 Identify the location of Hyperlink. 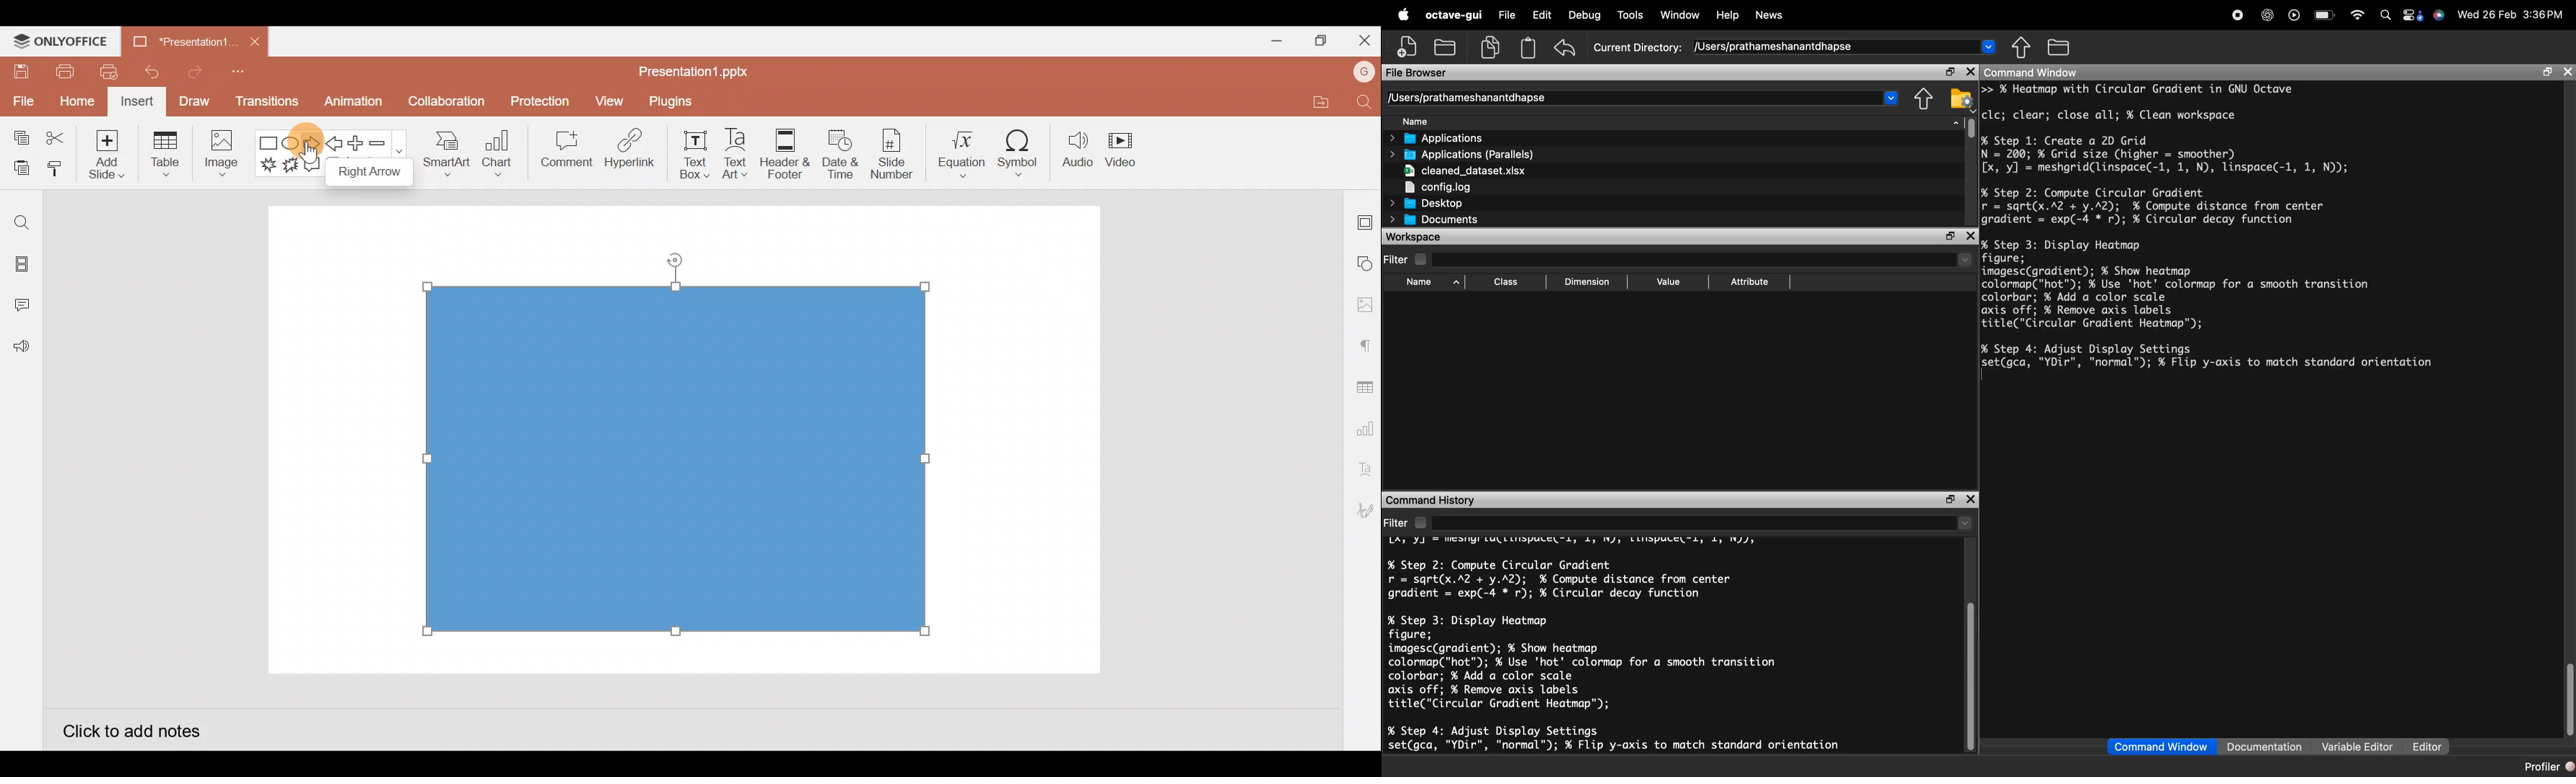
(626, 150).